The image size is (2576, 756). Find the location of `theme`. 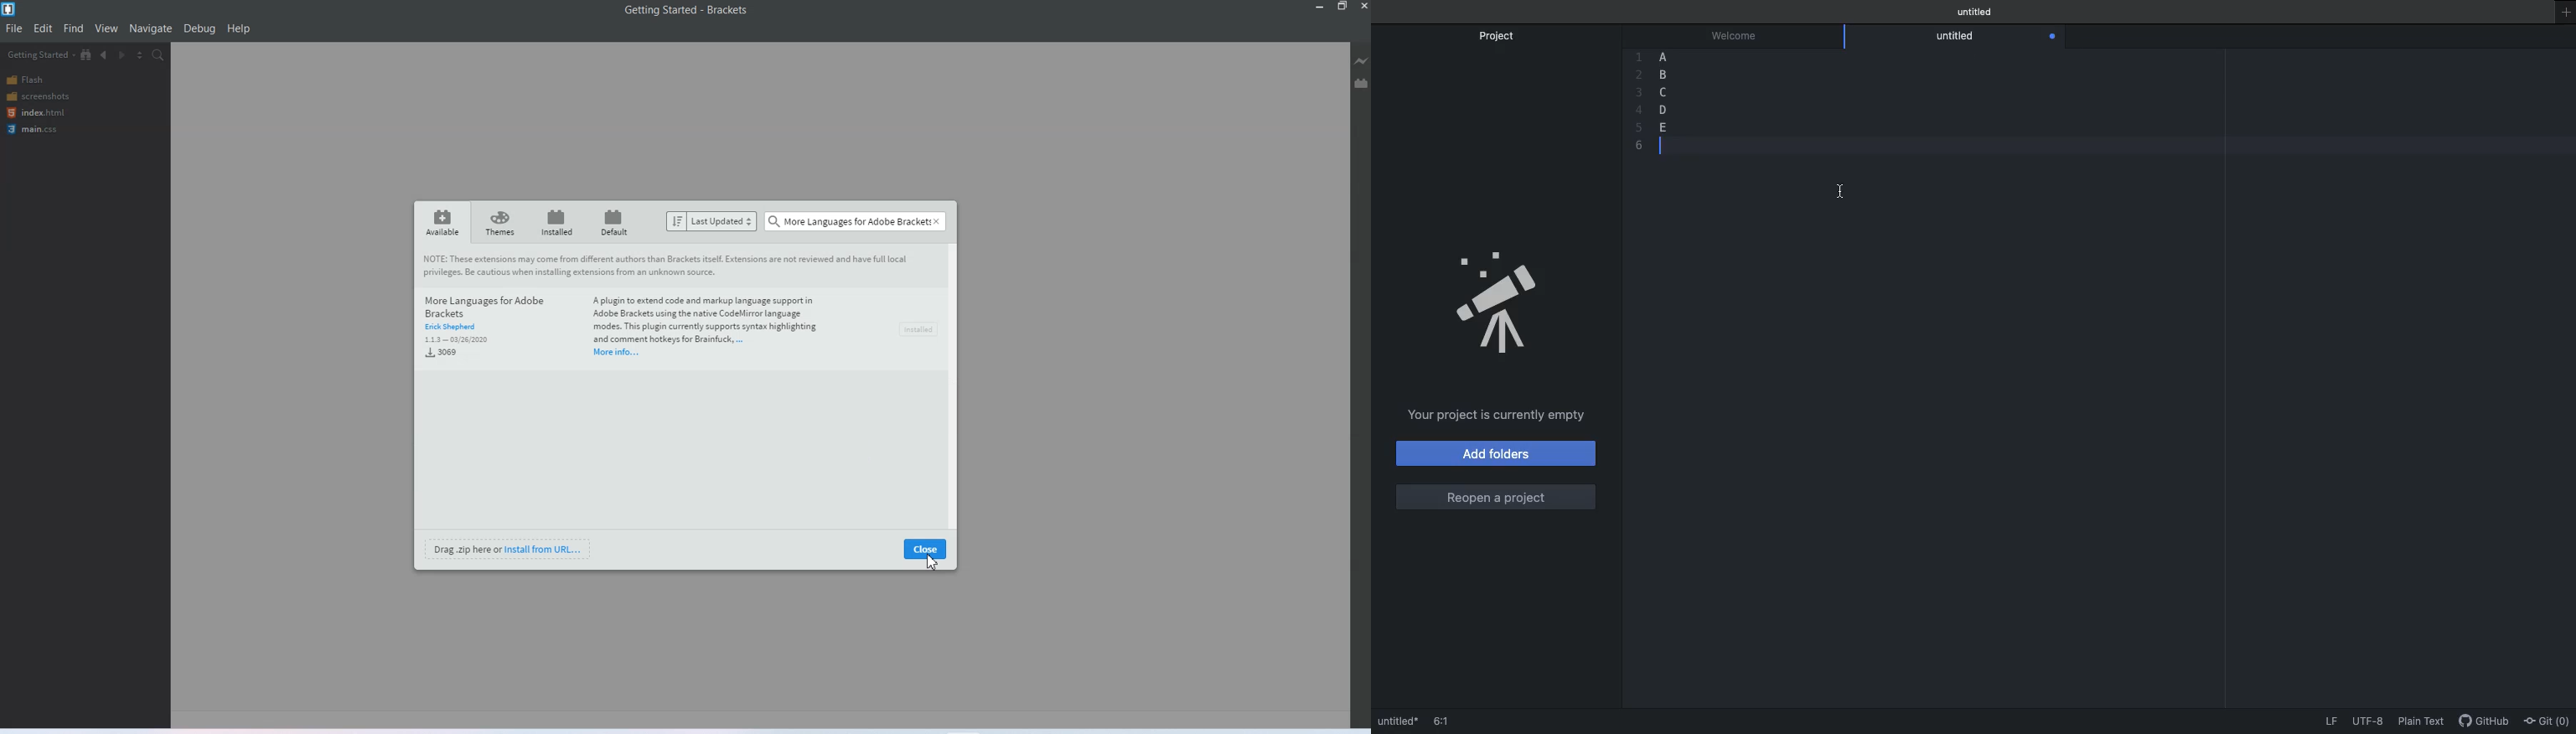

theme is located at coordinates (501, 222).